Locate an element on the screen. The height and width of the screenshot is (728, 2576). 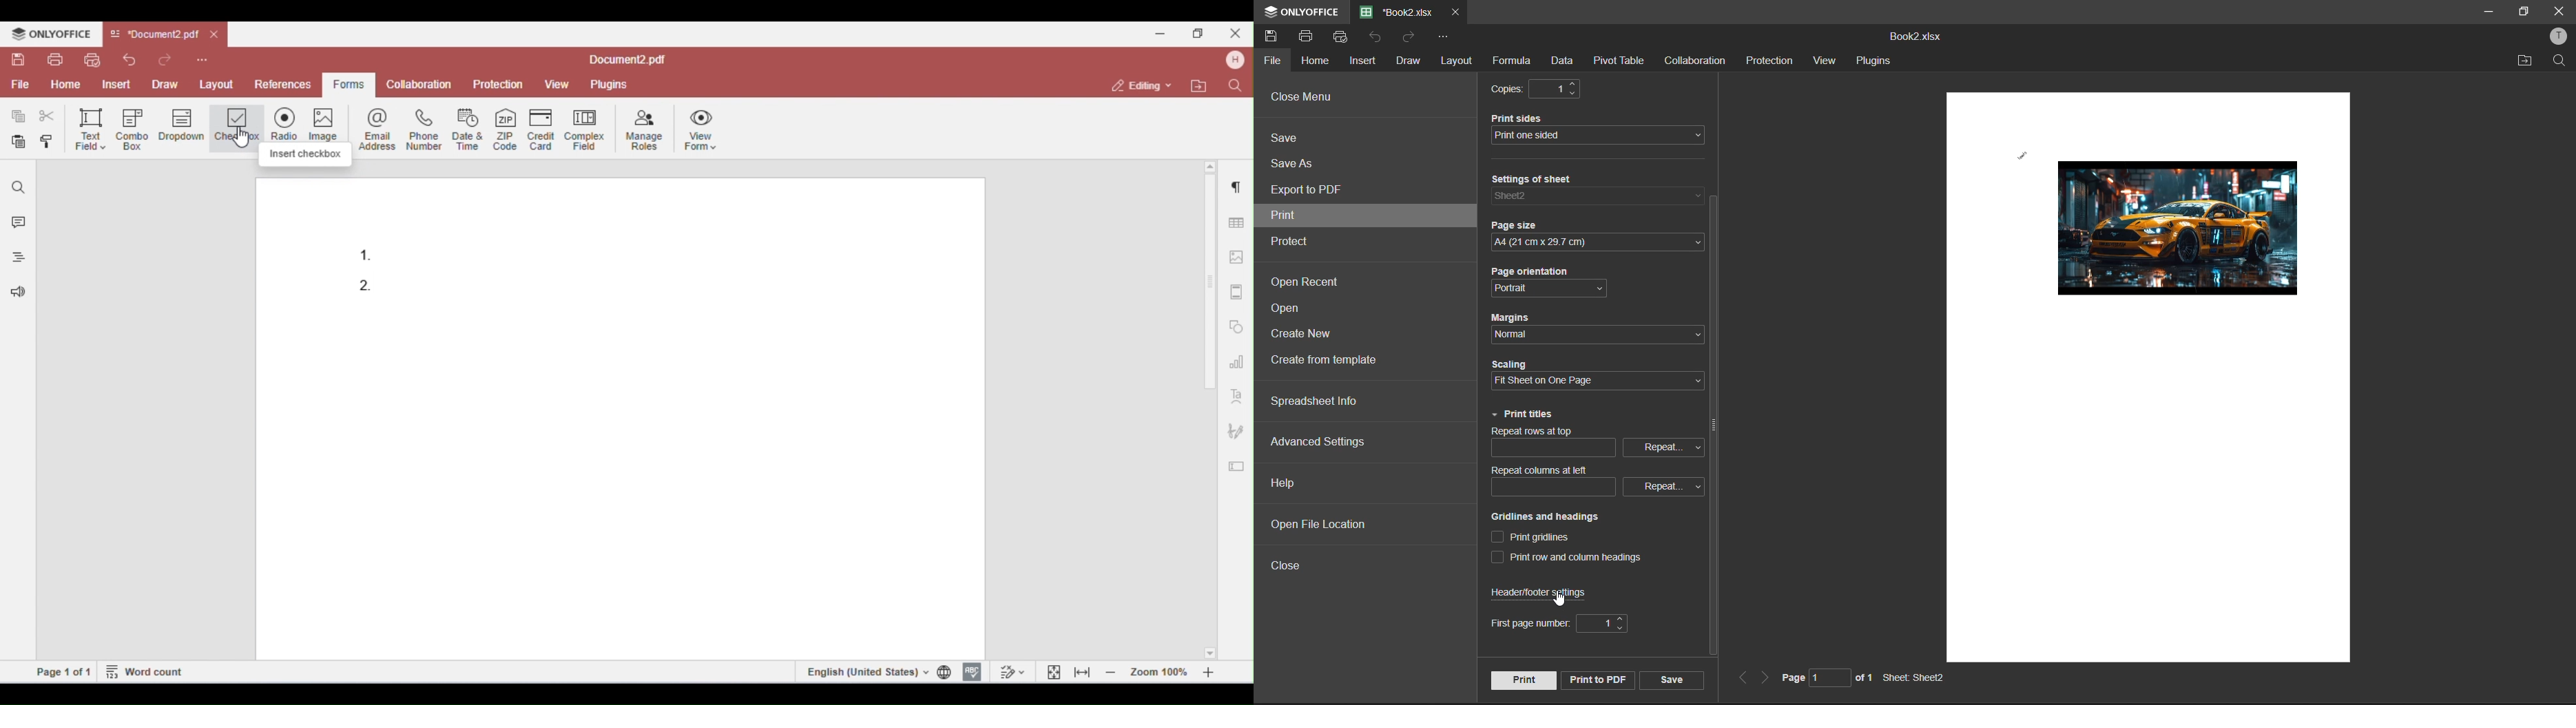
close is located at coordinates (1292, 569).